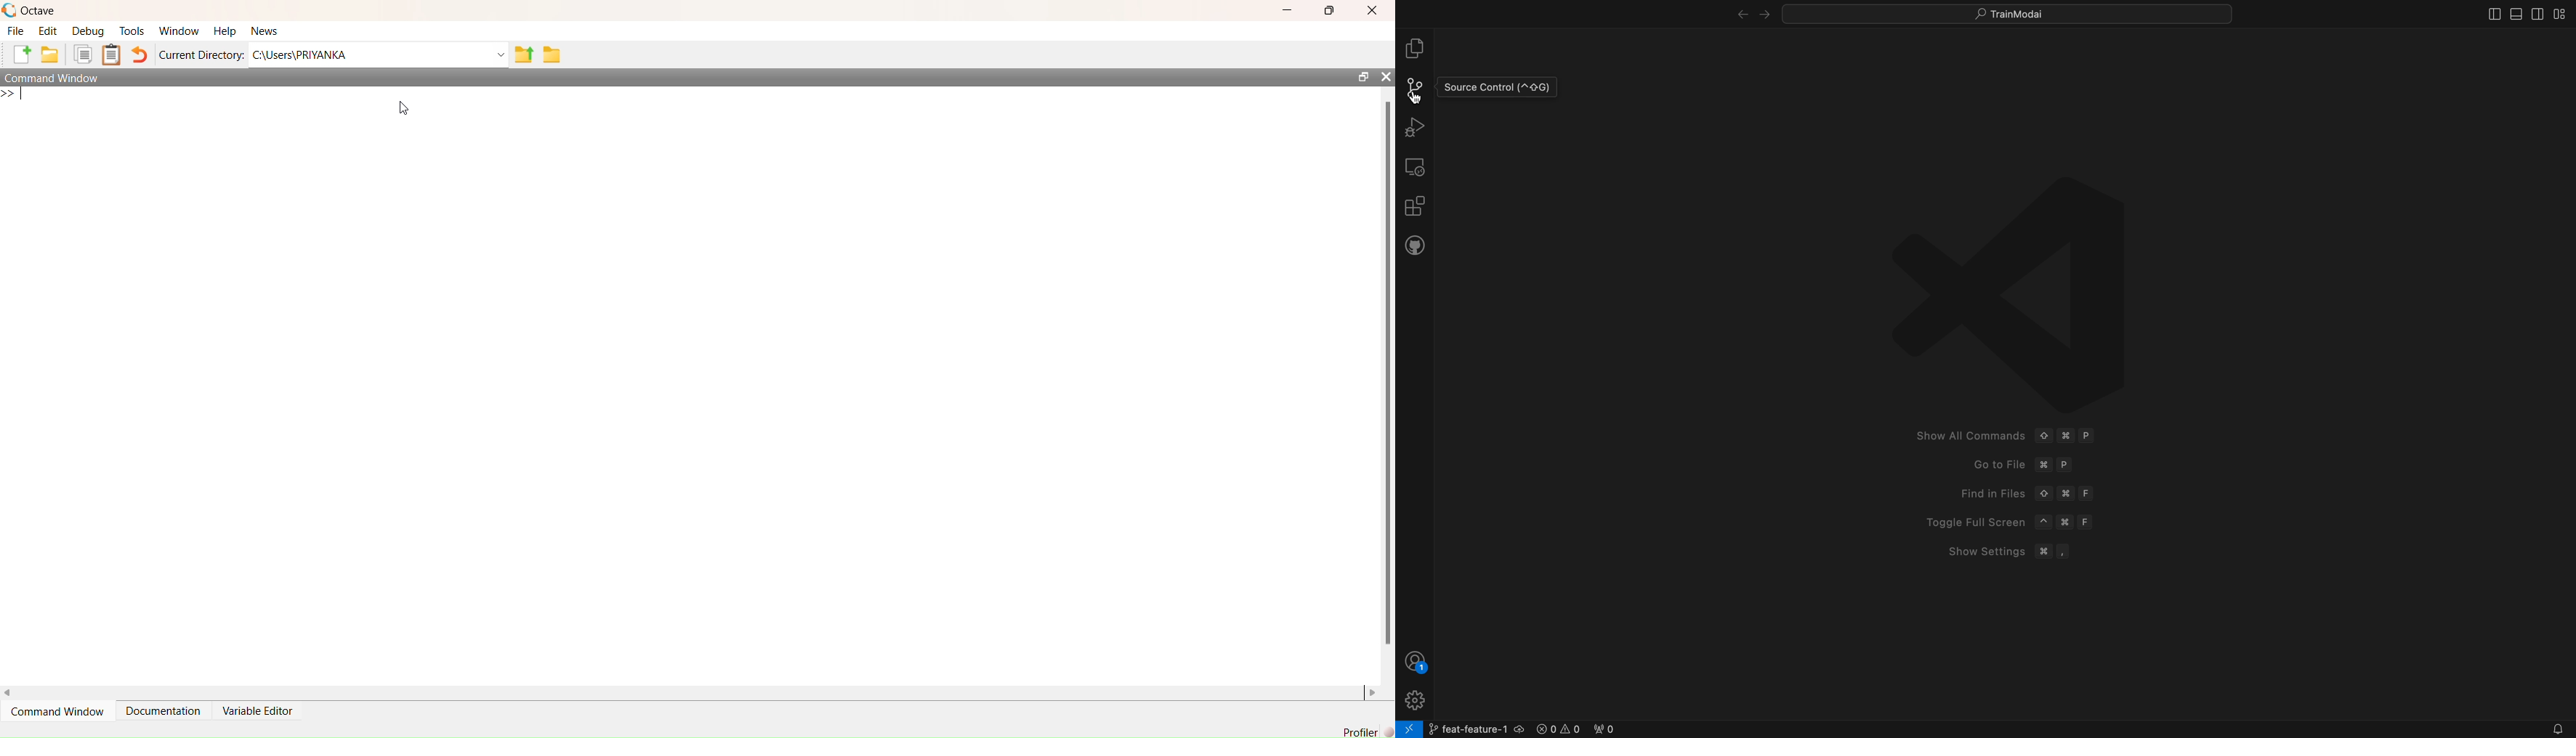 The height and width of the screenshot is (756, 2576). Describe the element at coordinates (1416, 661) in the screenshot. I see `profile` at that location.